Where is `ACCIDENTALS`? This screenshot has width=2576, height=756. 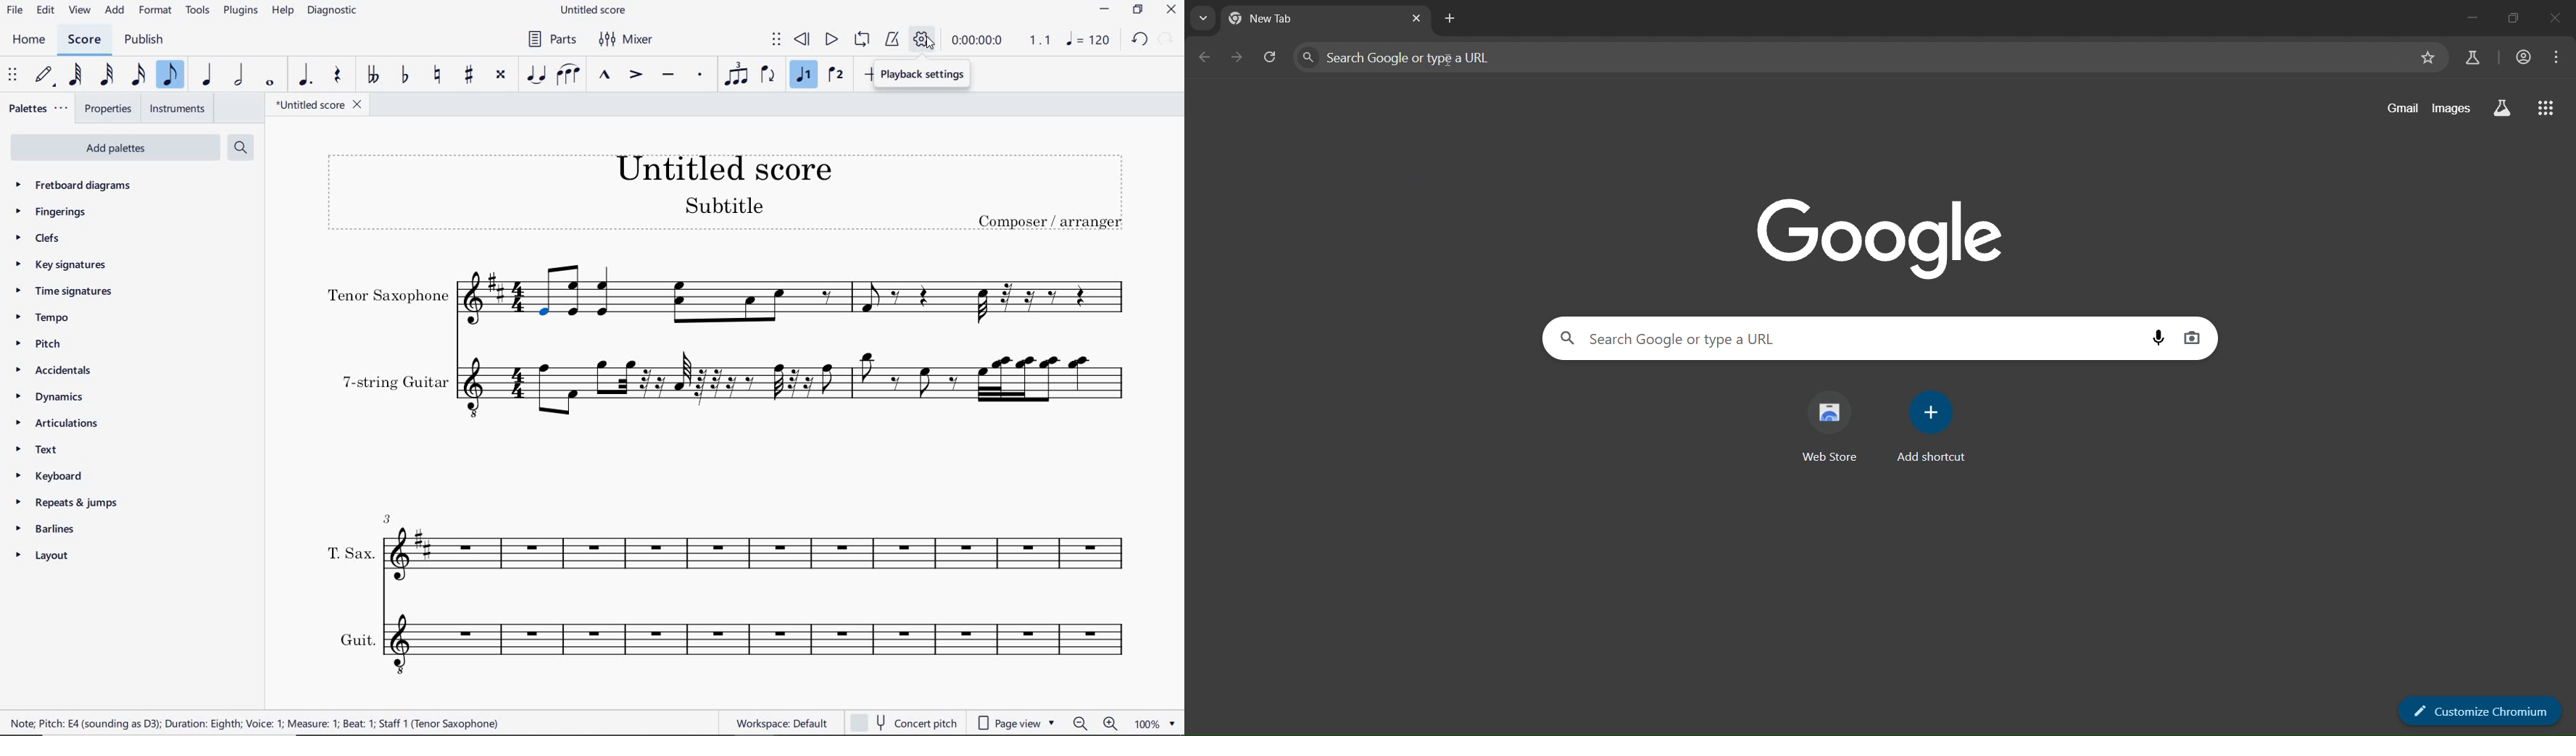 ACCIDENTALS is located at coordinates (51, 372).